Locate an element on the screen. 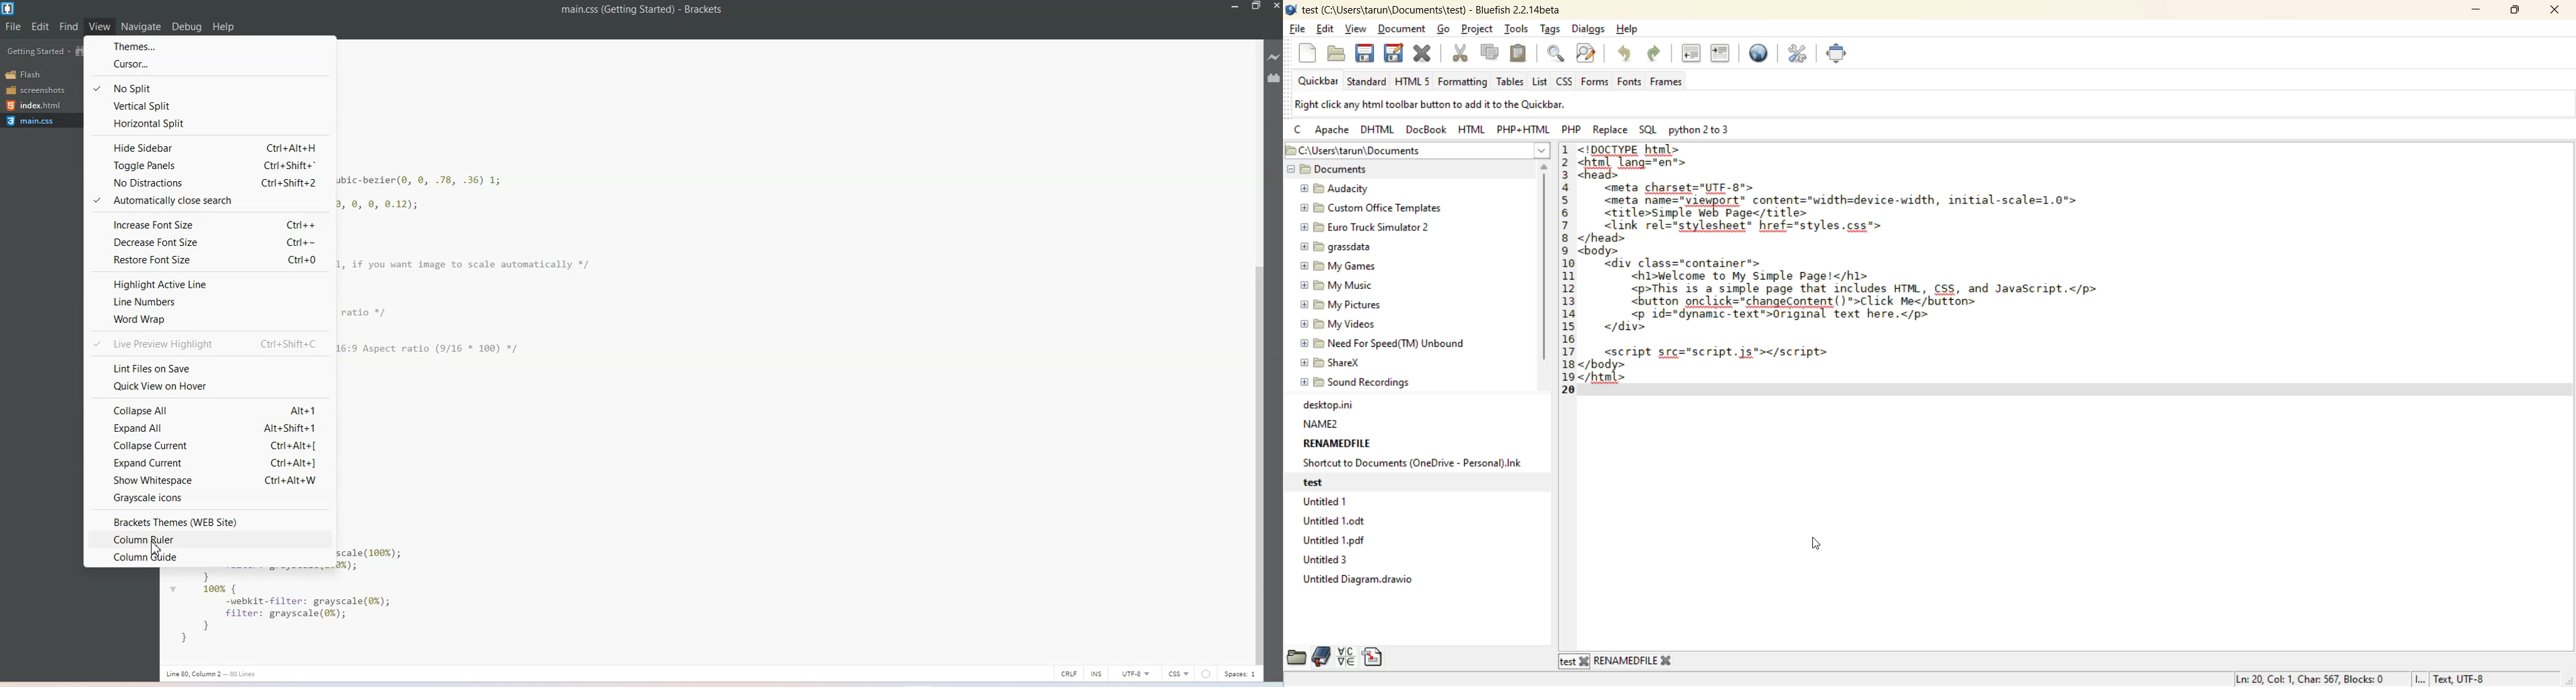 This screenshot has width=2576, height=700. view is located at coordinates (1358, 27).